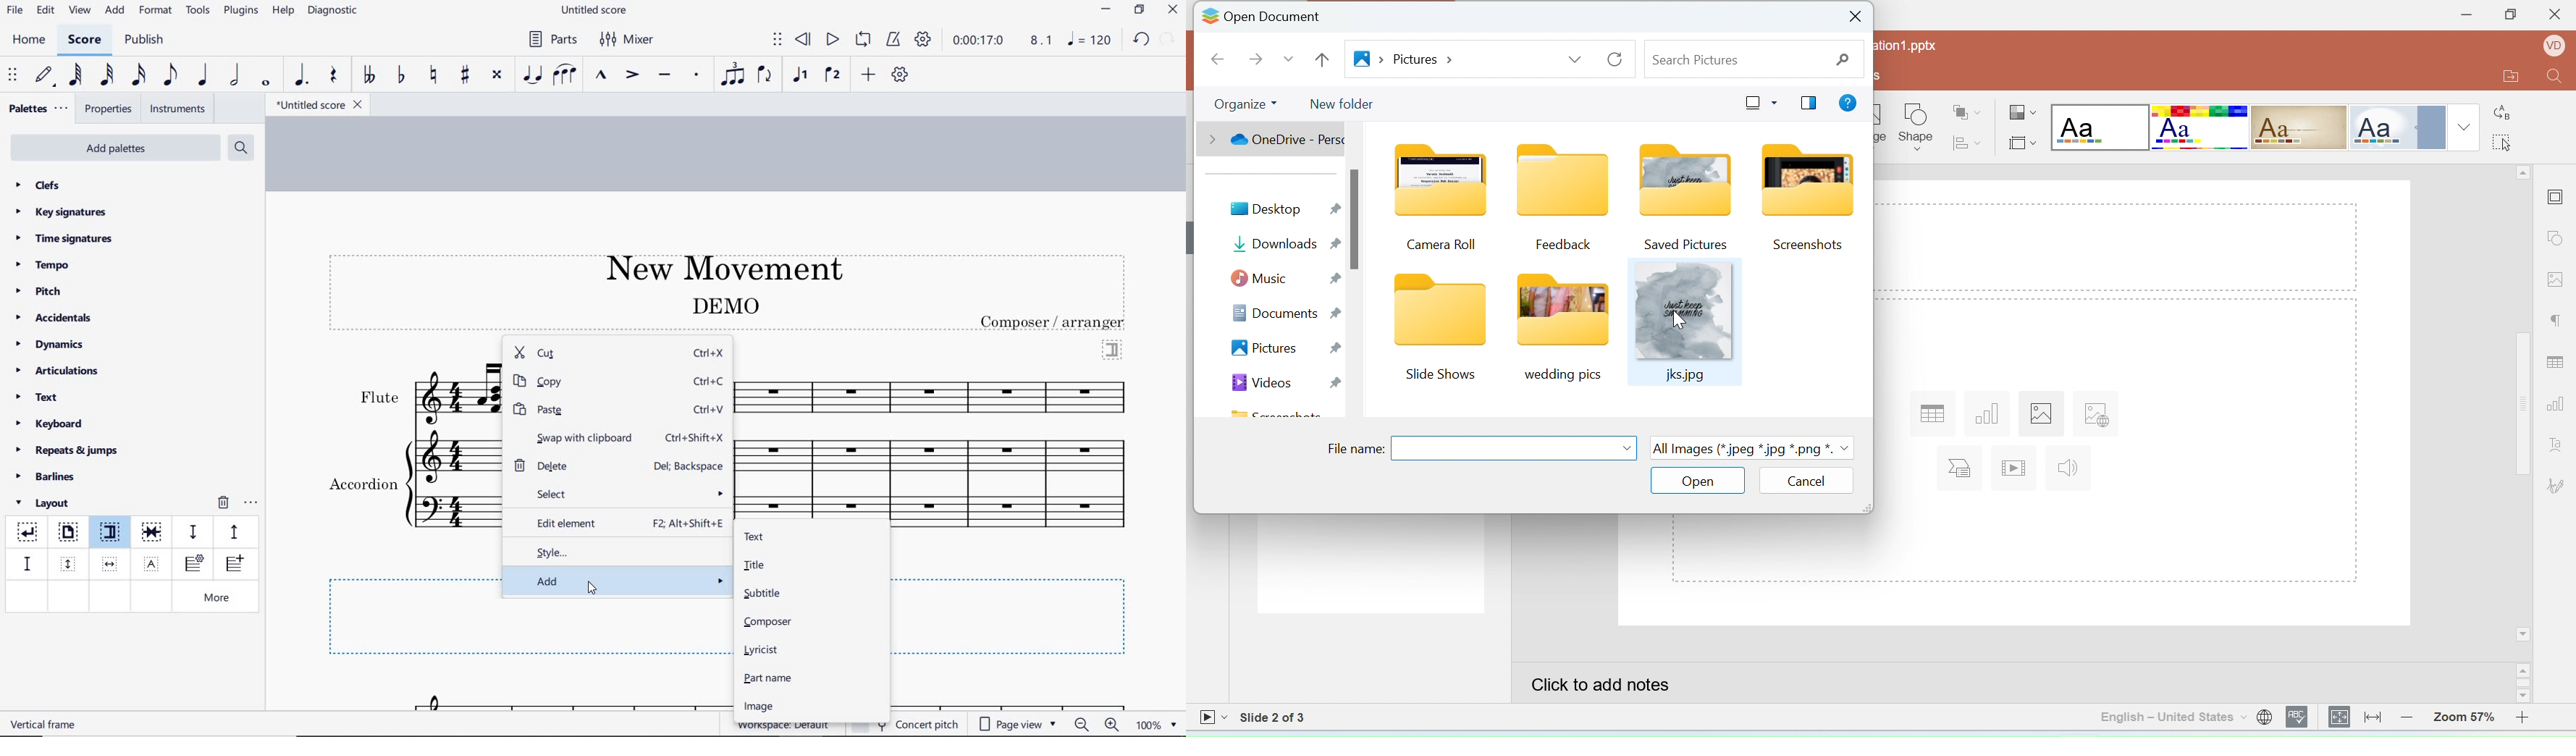  Describe the element at coordinates (110, 564) in the screenshot. I see `insert horizontal` at that location.